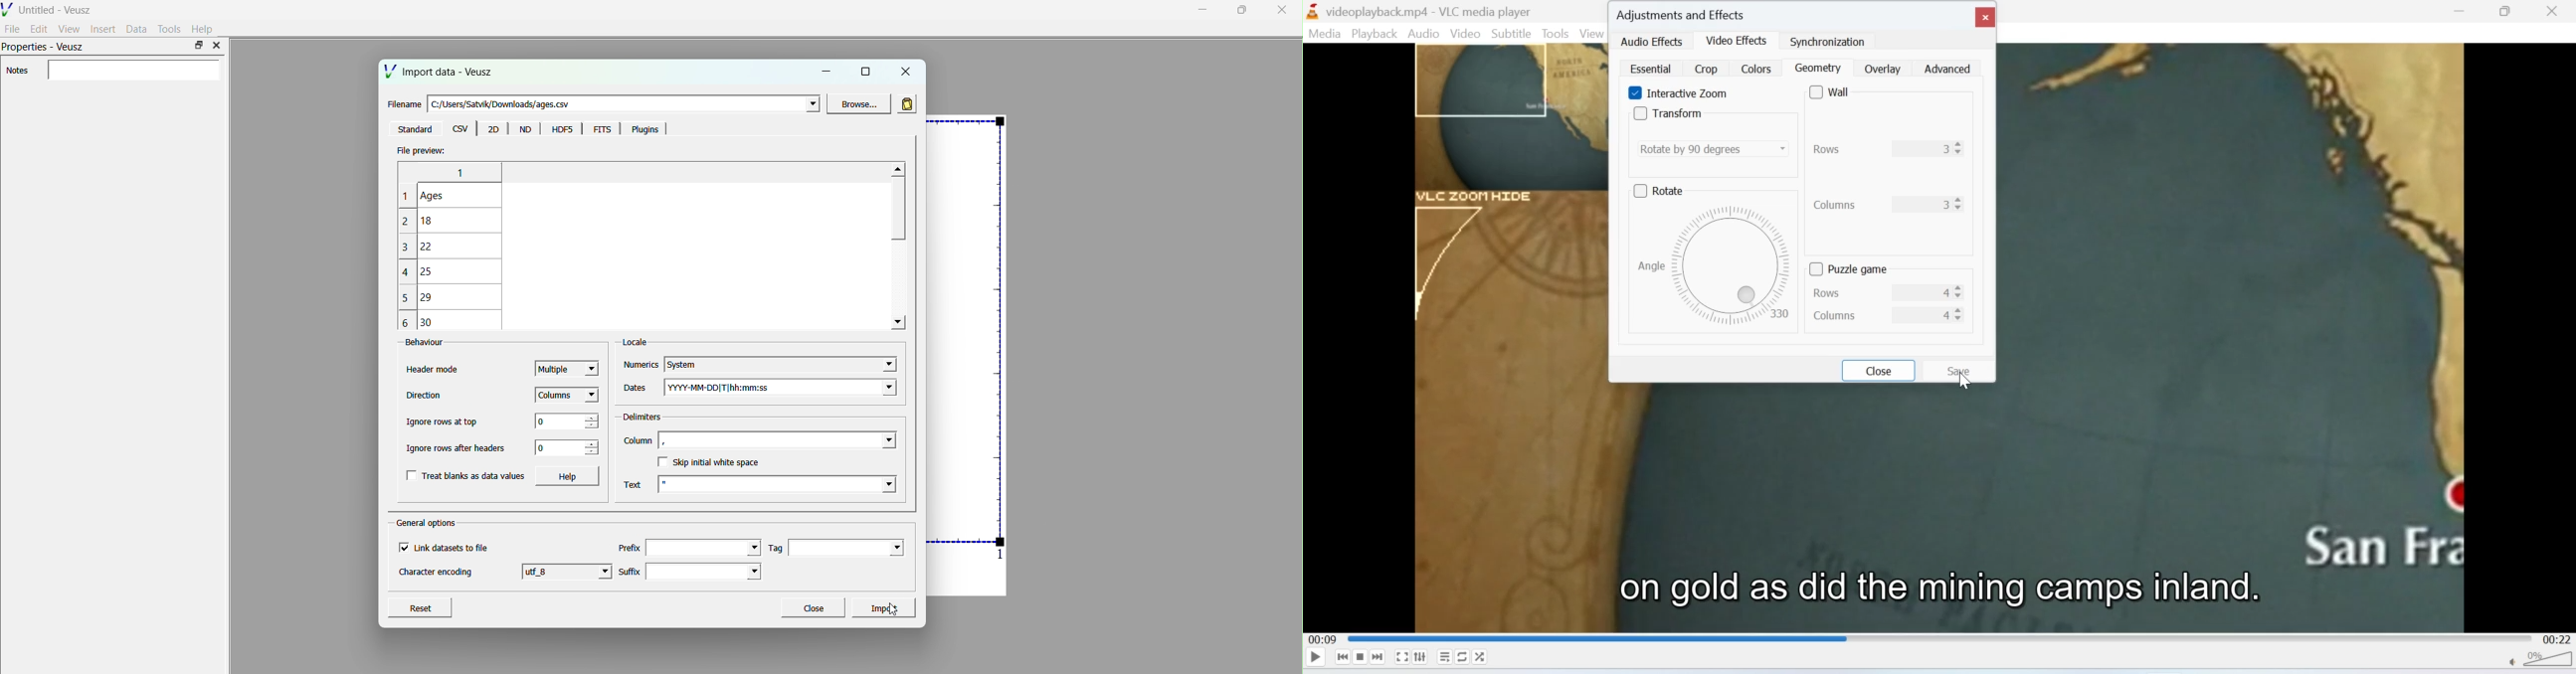 The height and width of the screenshot is (700, 2576). What do you see at coordinates (626, 105) in the screenshot?
I see `enter file name field` at bounding box center [626, 105].